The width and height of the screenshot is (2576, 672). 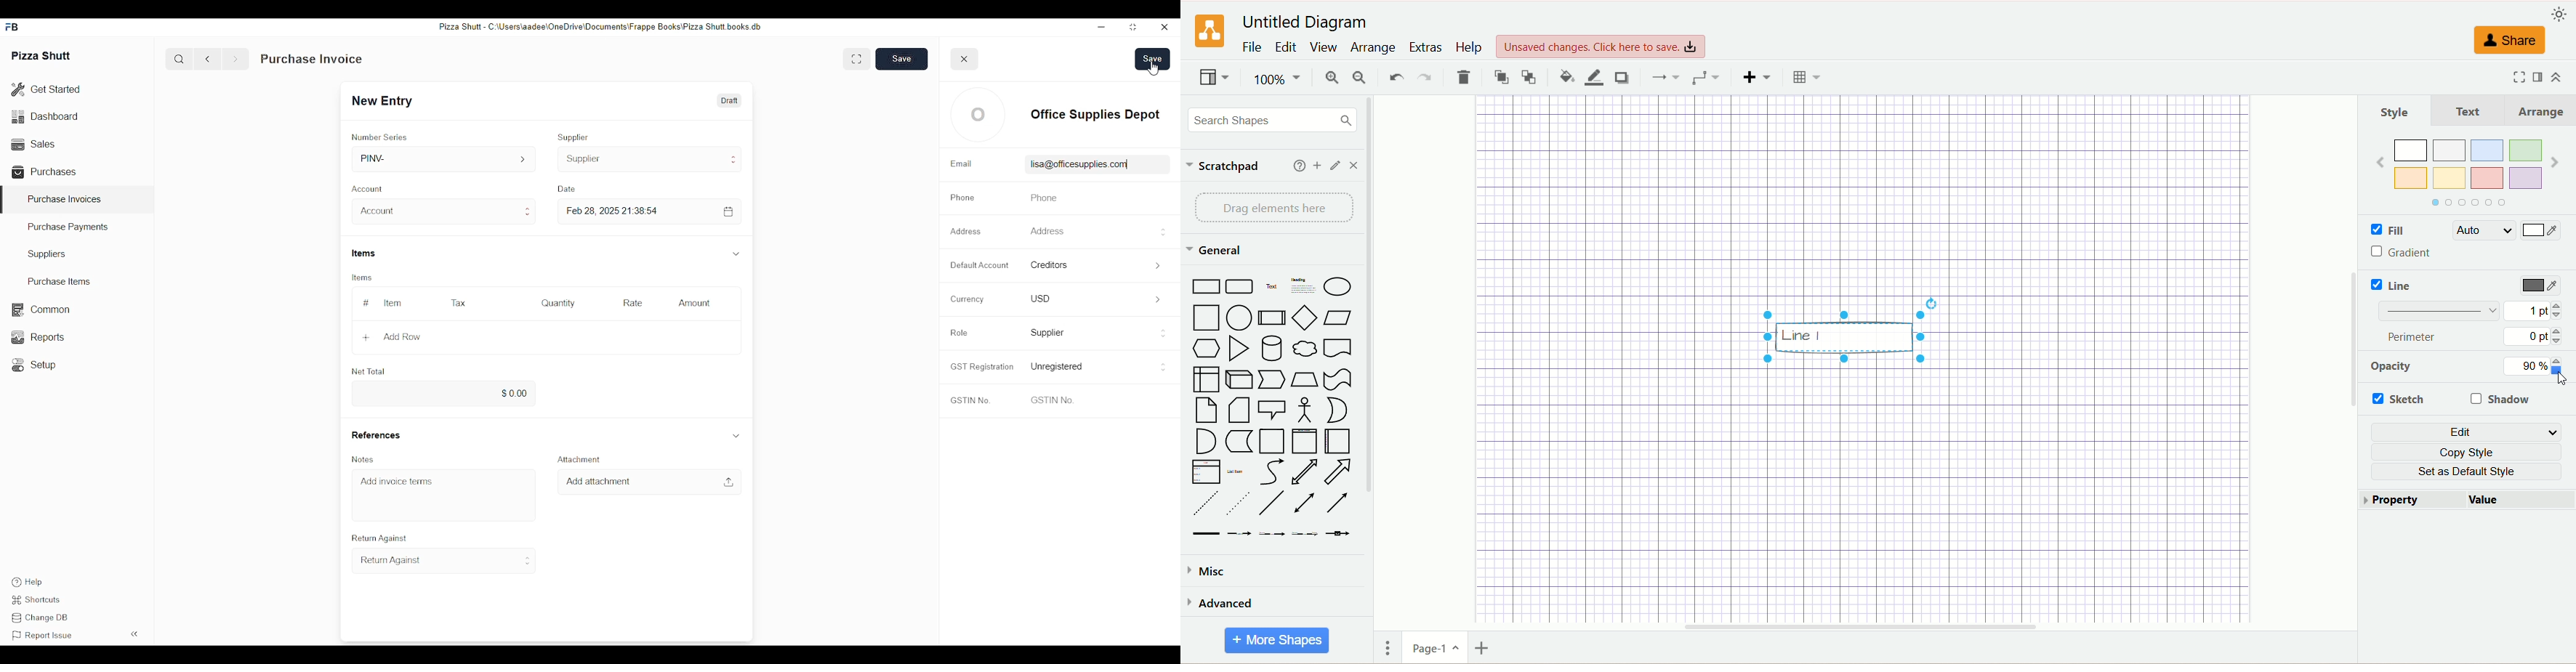 I want to click on Document, so click(x=1338, y=347).